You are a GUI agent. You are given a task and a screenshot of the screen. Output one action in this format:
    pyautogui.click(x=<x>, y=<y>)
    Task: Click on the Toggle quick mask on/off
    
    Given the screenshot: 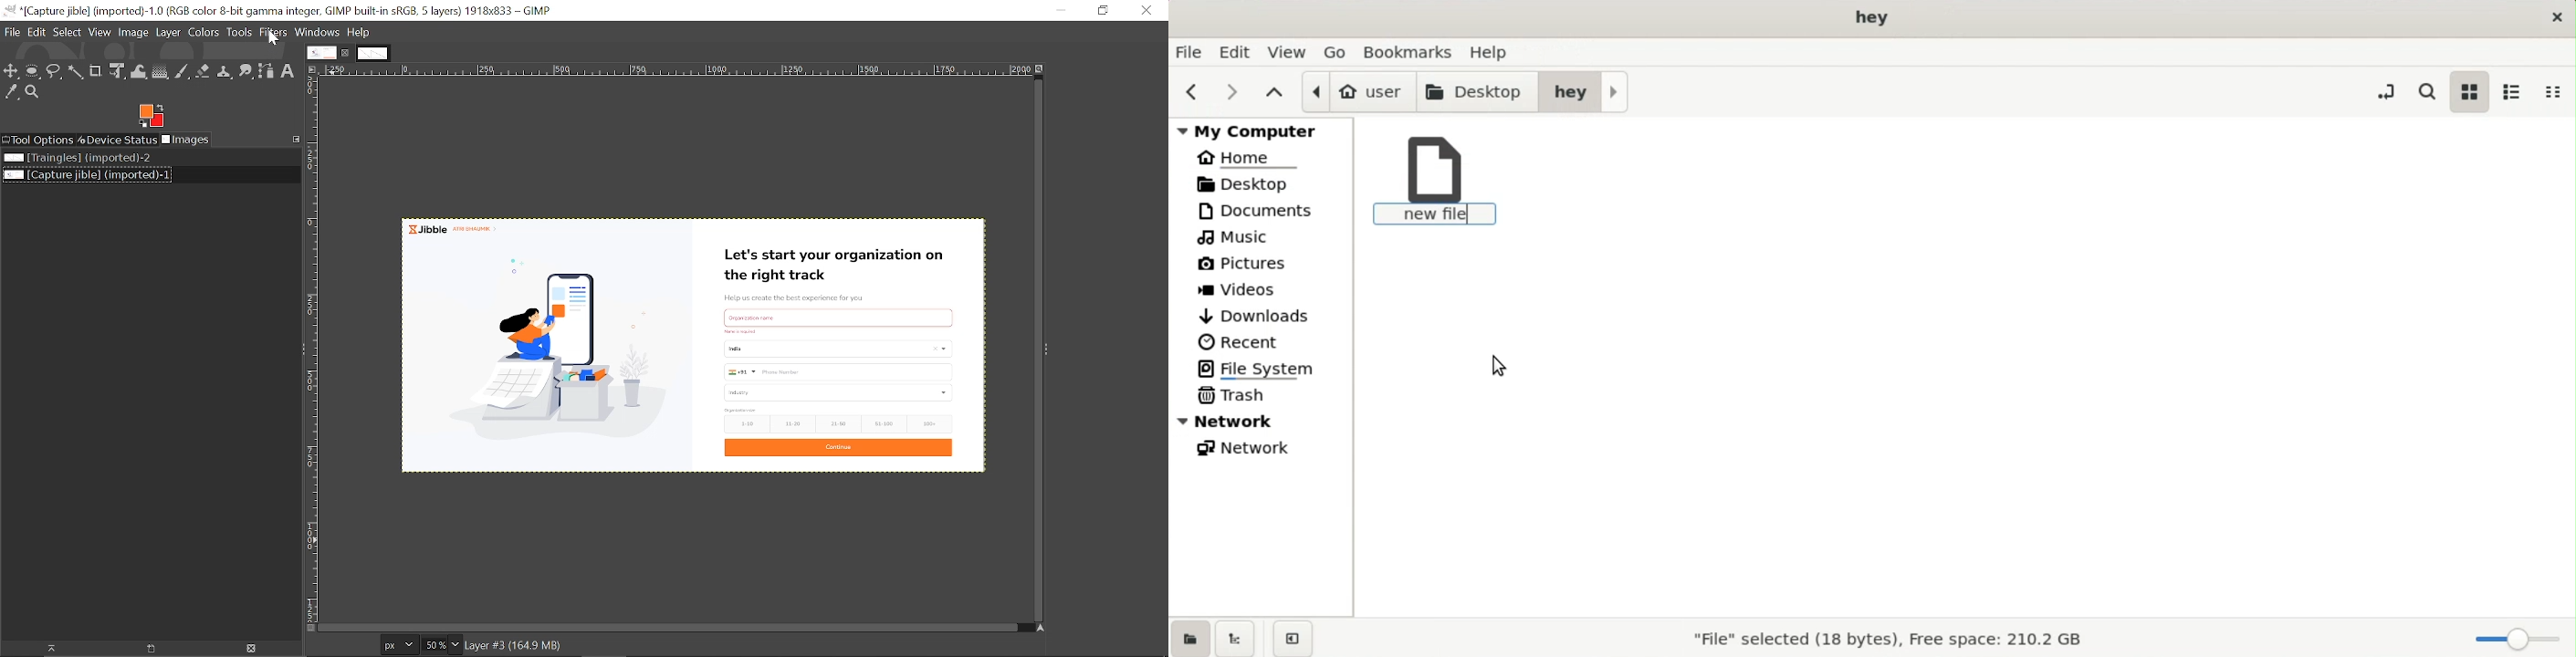 What is the action you would take?
    pyautogui.click(x=309, y=629)
    